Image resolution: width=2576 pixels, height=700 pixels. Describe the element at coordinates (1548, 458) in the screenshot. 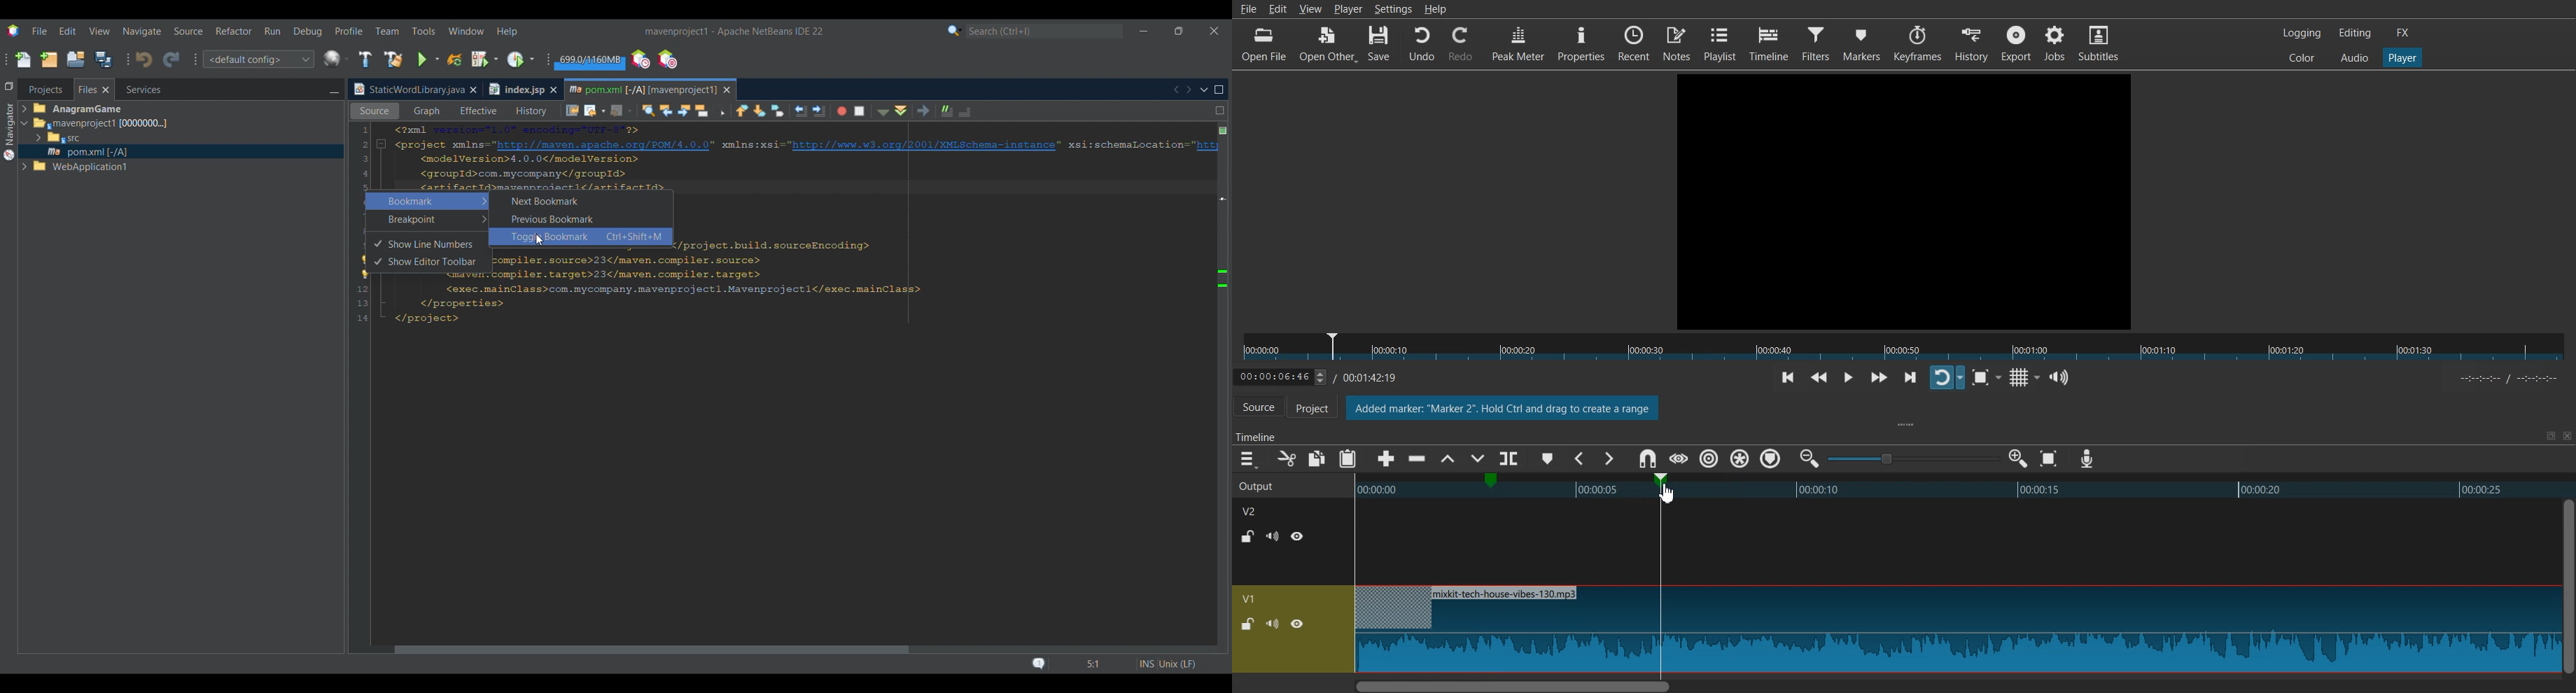

I see `Add marker` at that location.